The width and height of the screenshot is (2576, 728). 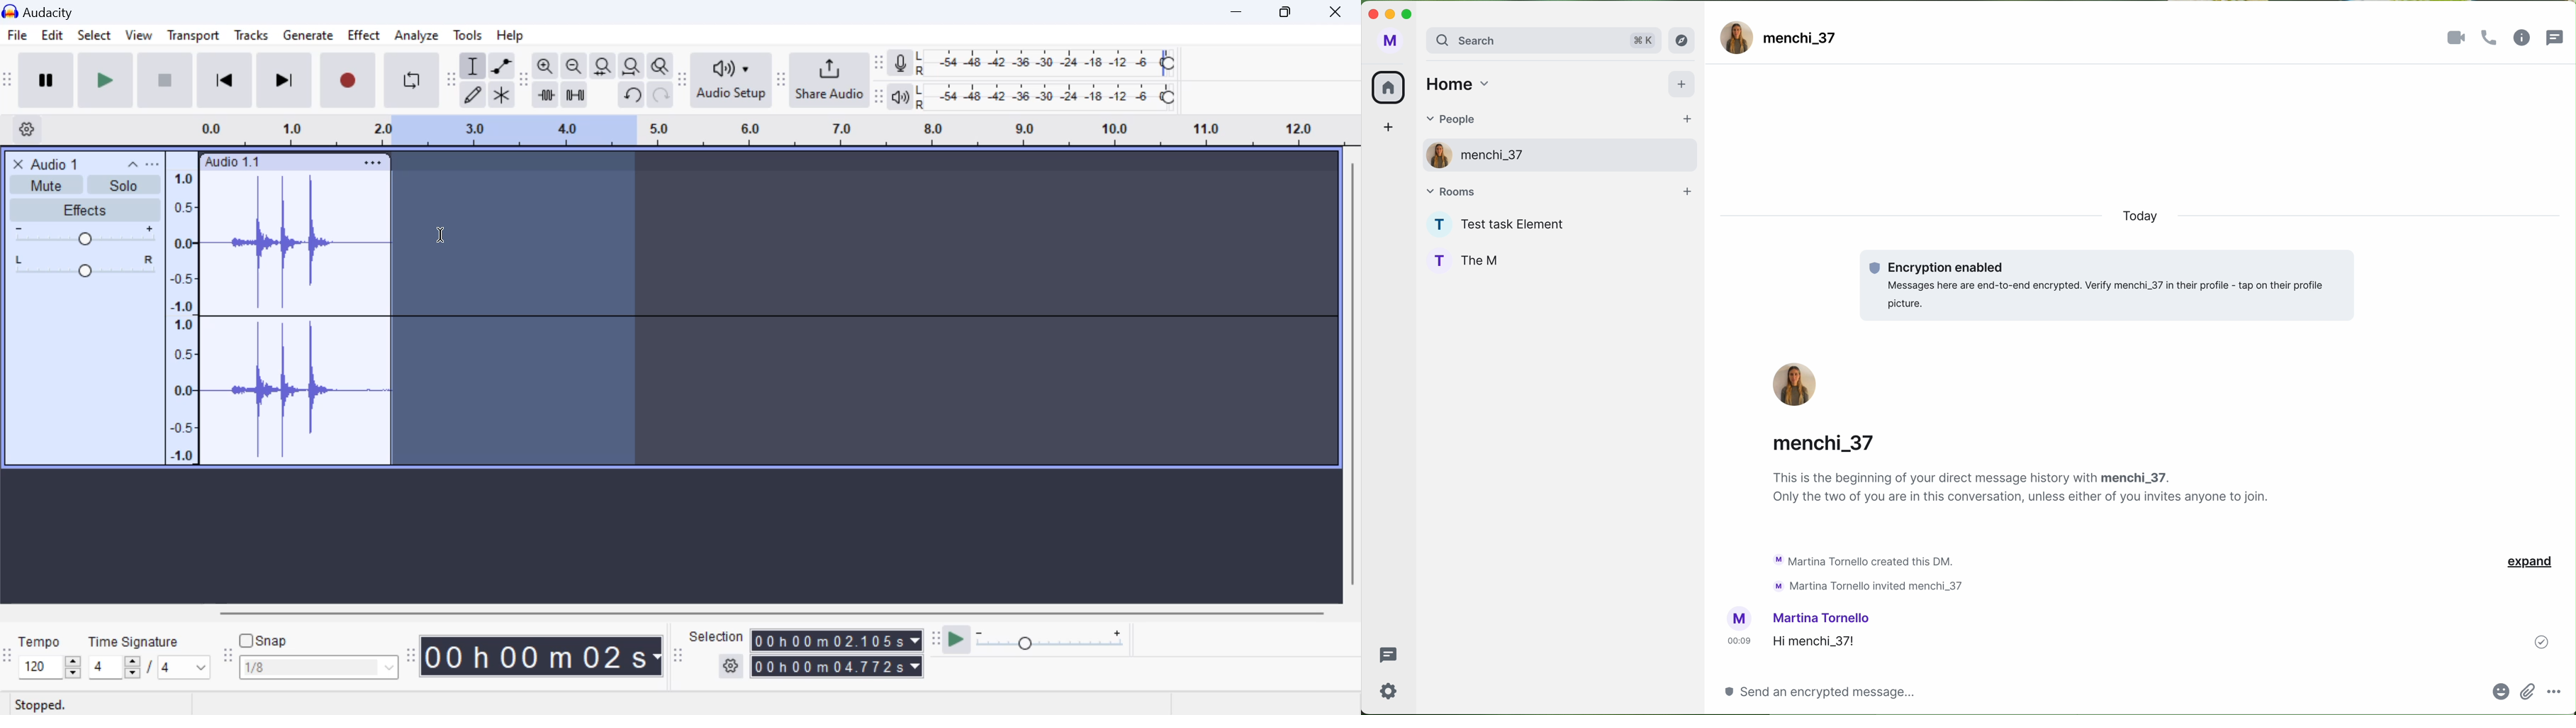 I want to click on The task Element, so click(x=1518, y=224).